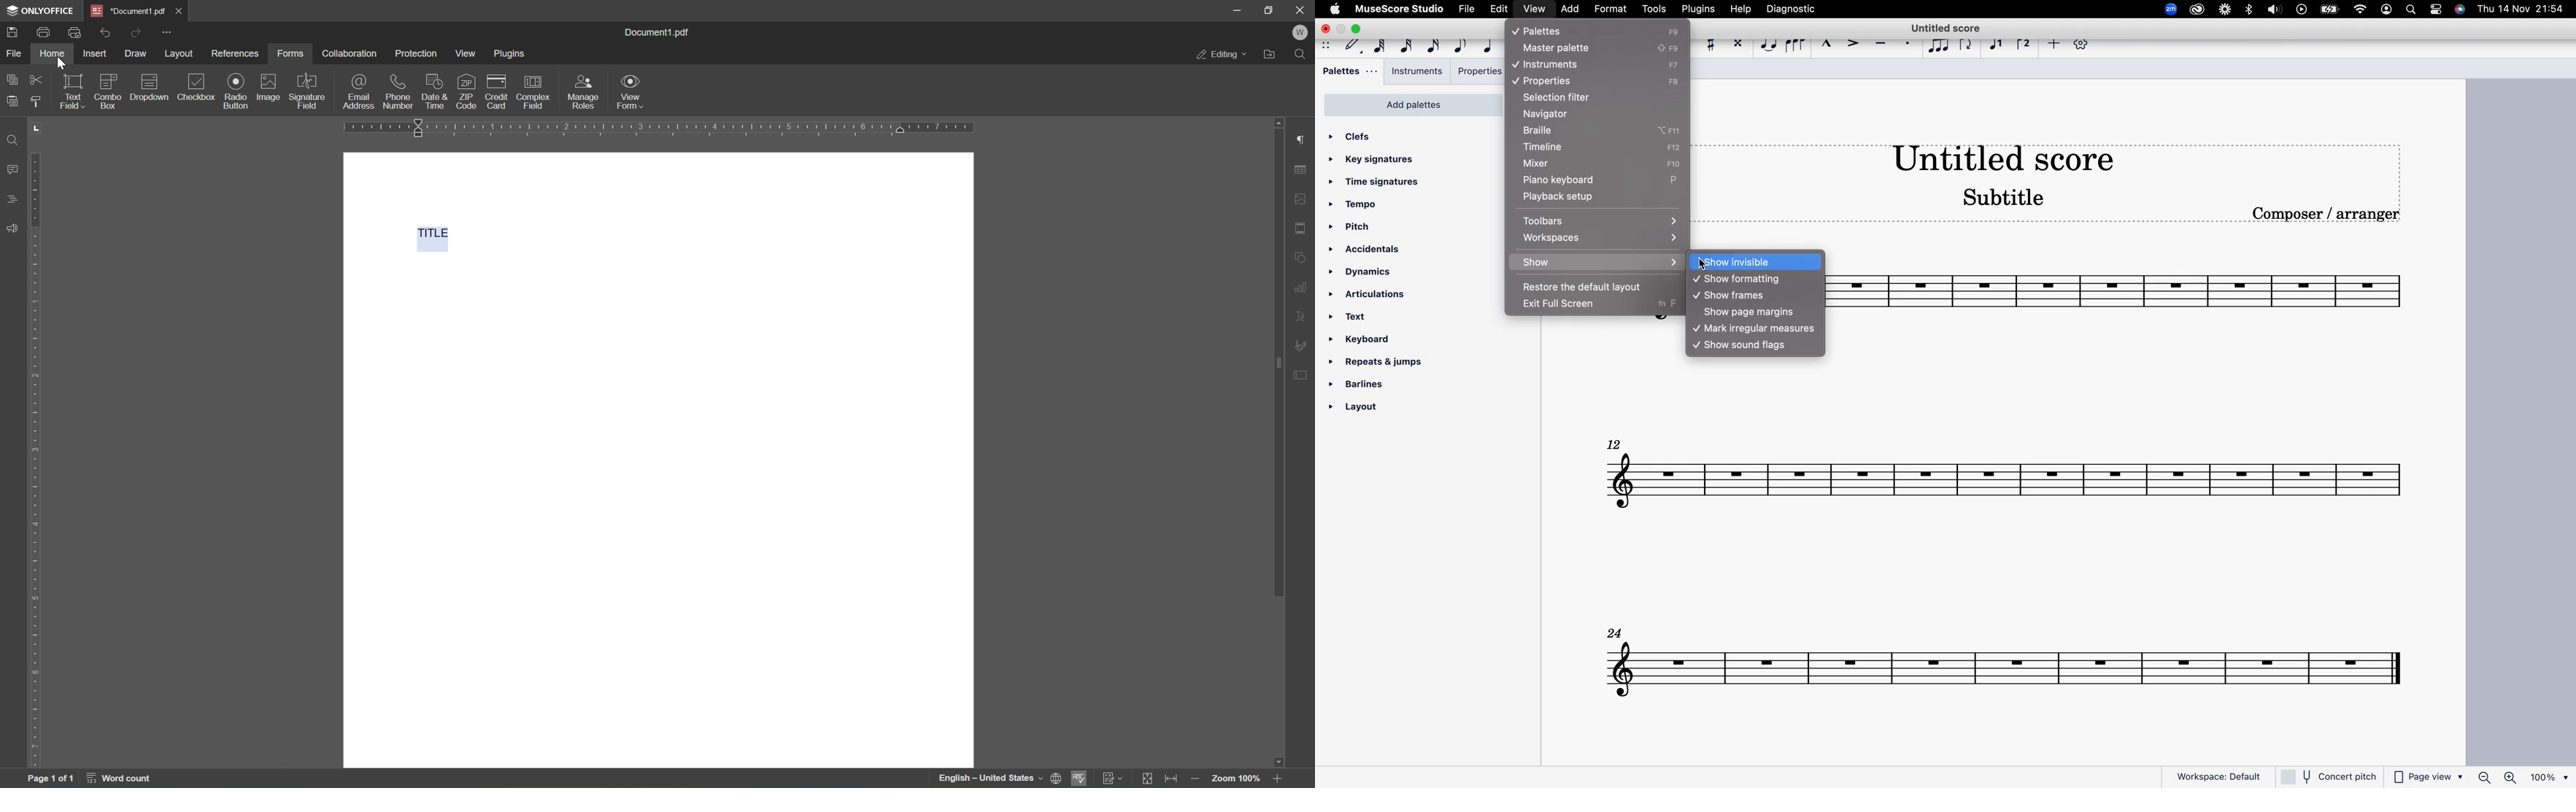  I want to click on eight note, so click(1459, 46).